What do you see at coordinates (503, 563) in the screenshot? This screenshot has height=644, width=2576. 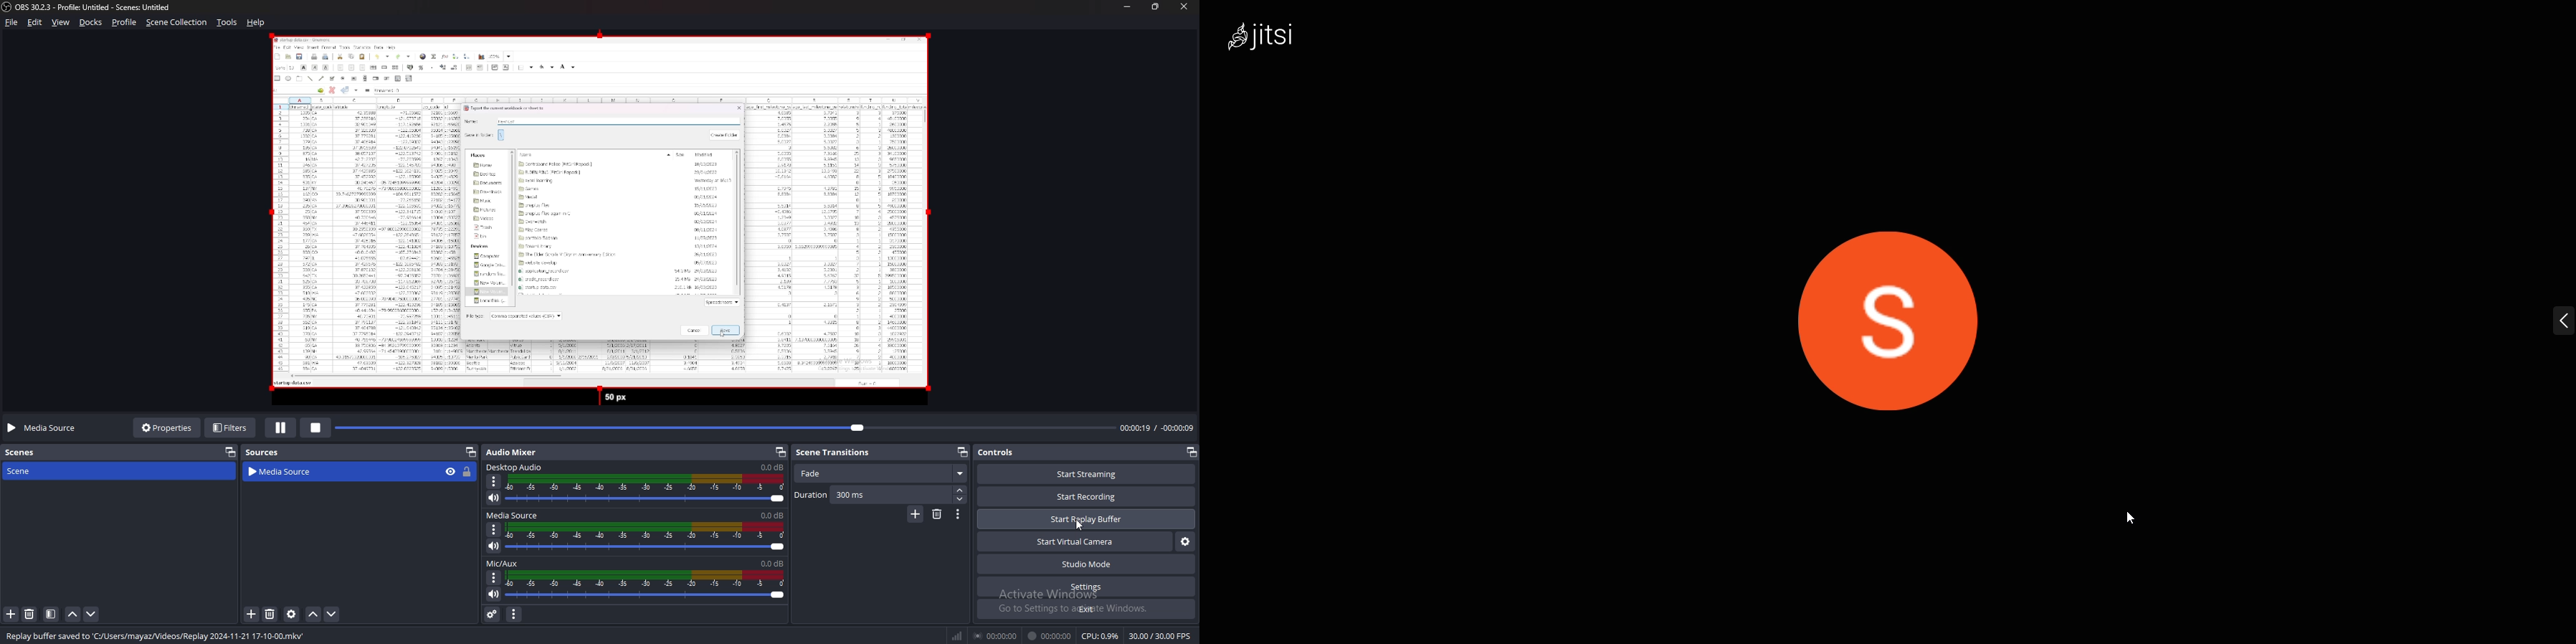 I see `mic/aux` at bounding box center [503, 563].